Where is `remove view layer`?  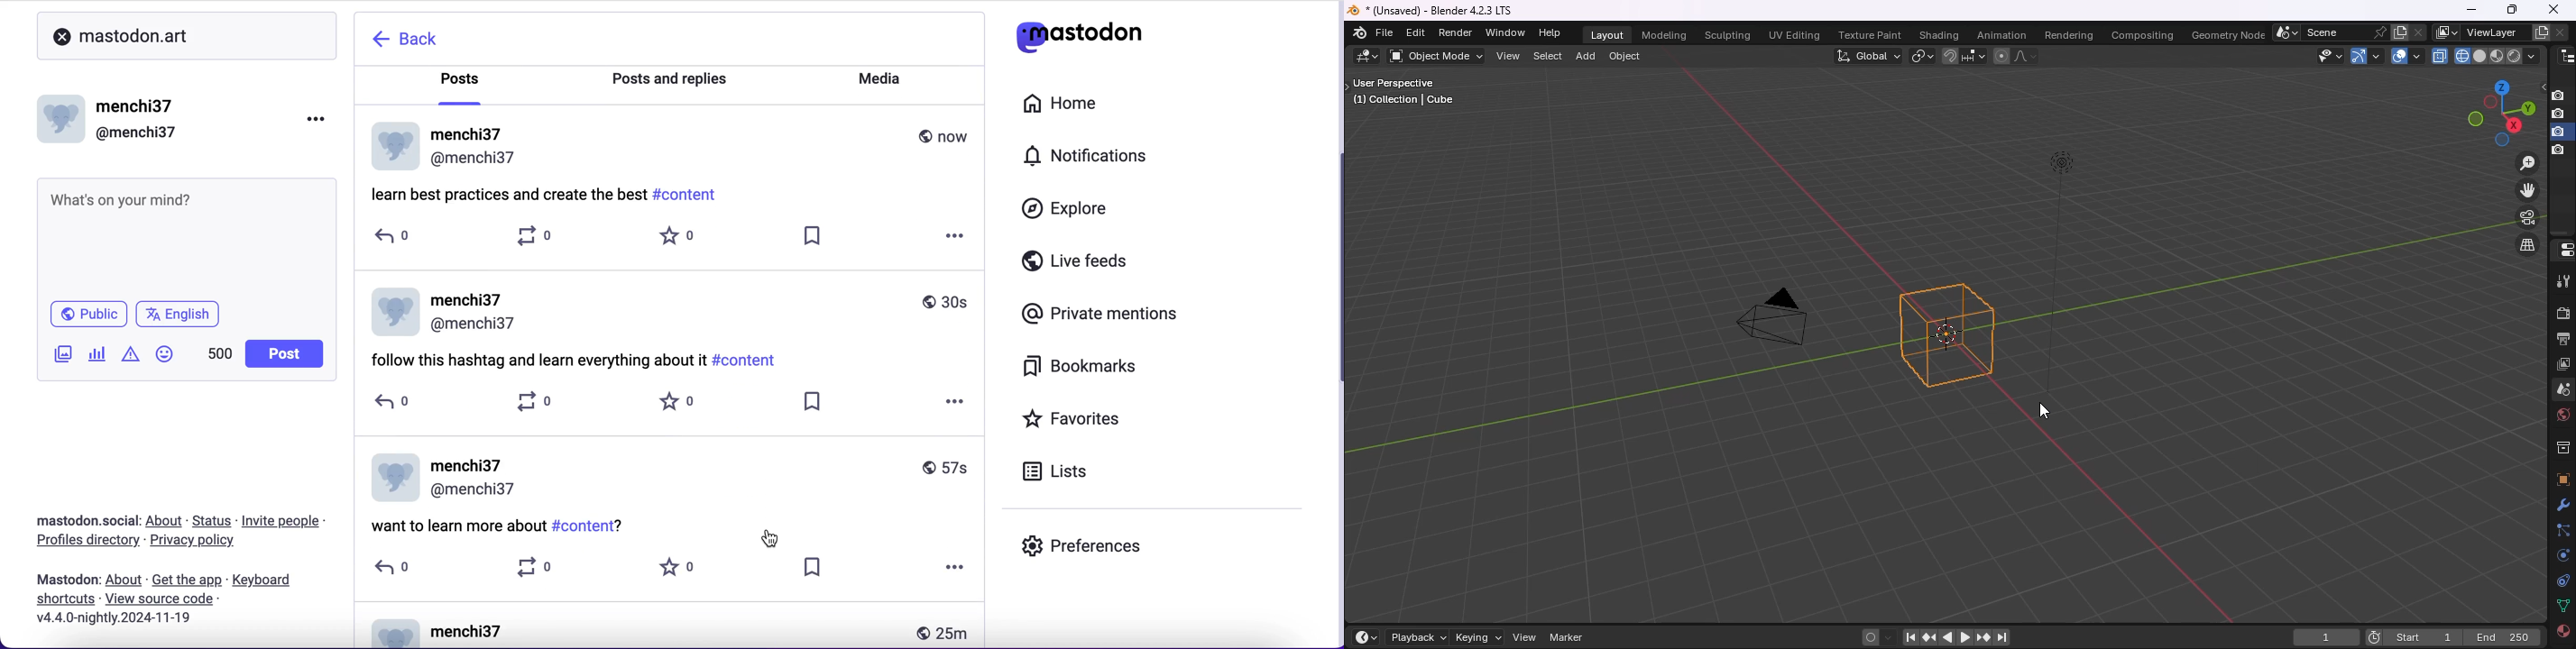 remove view layer is located at coordinates (2561, 33).